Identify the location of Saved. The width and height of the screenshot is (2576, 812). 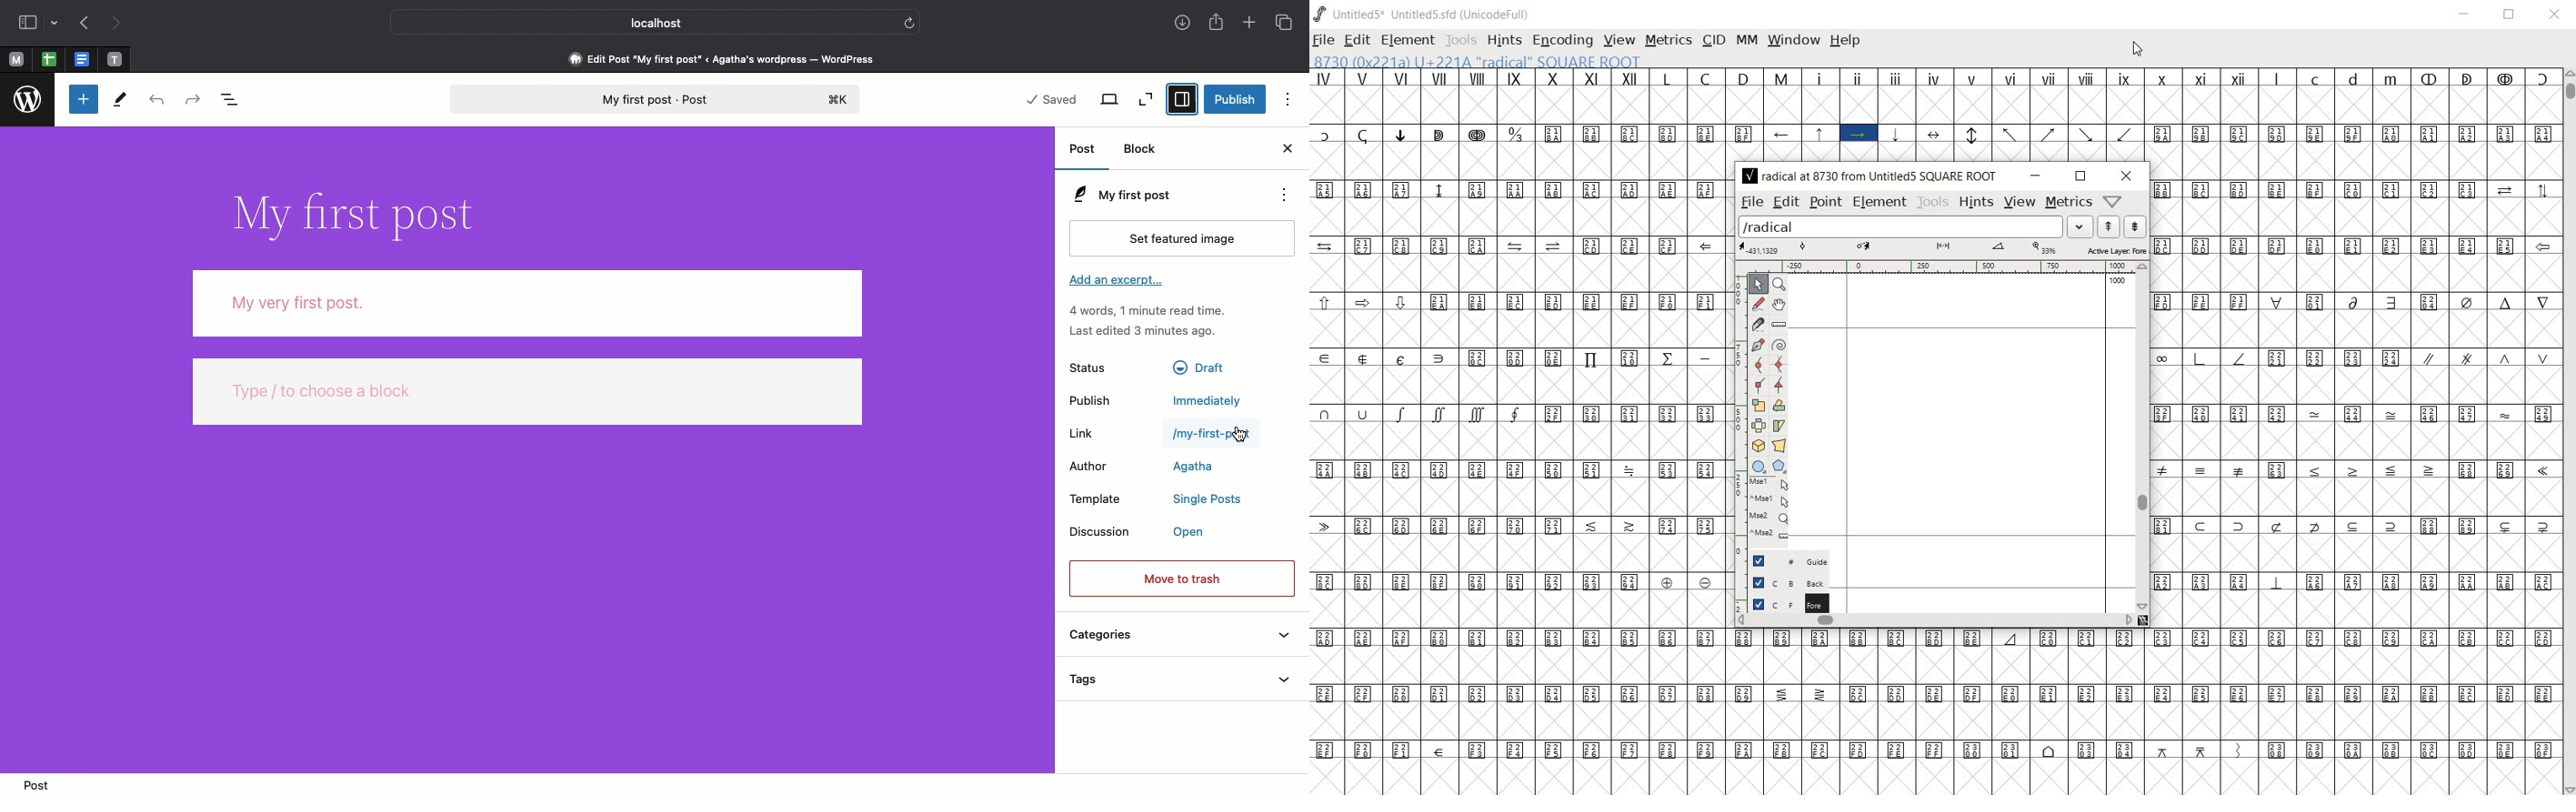
(1052, 99).